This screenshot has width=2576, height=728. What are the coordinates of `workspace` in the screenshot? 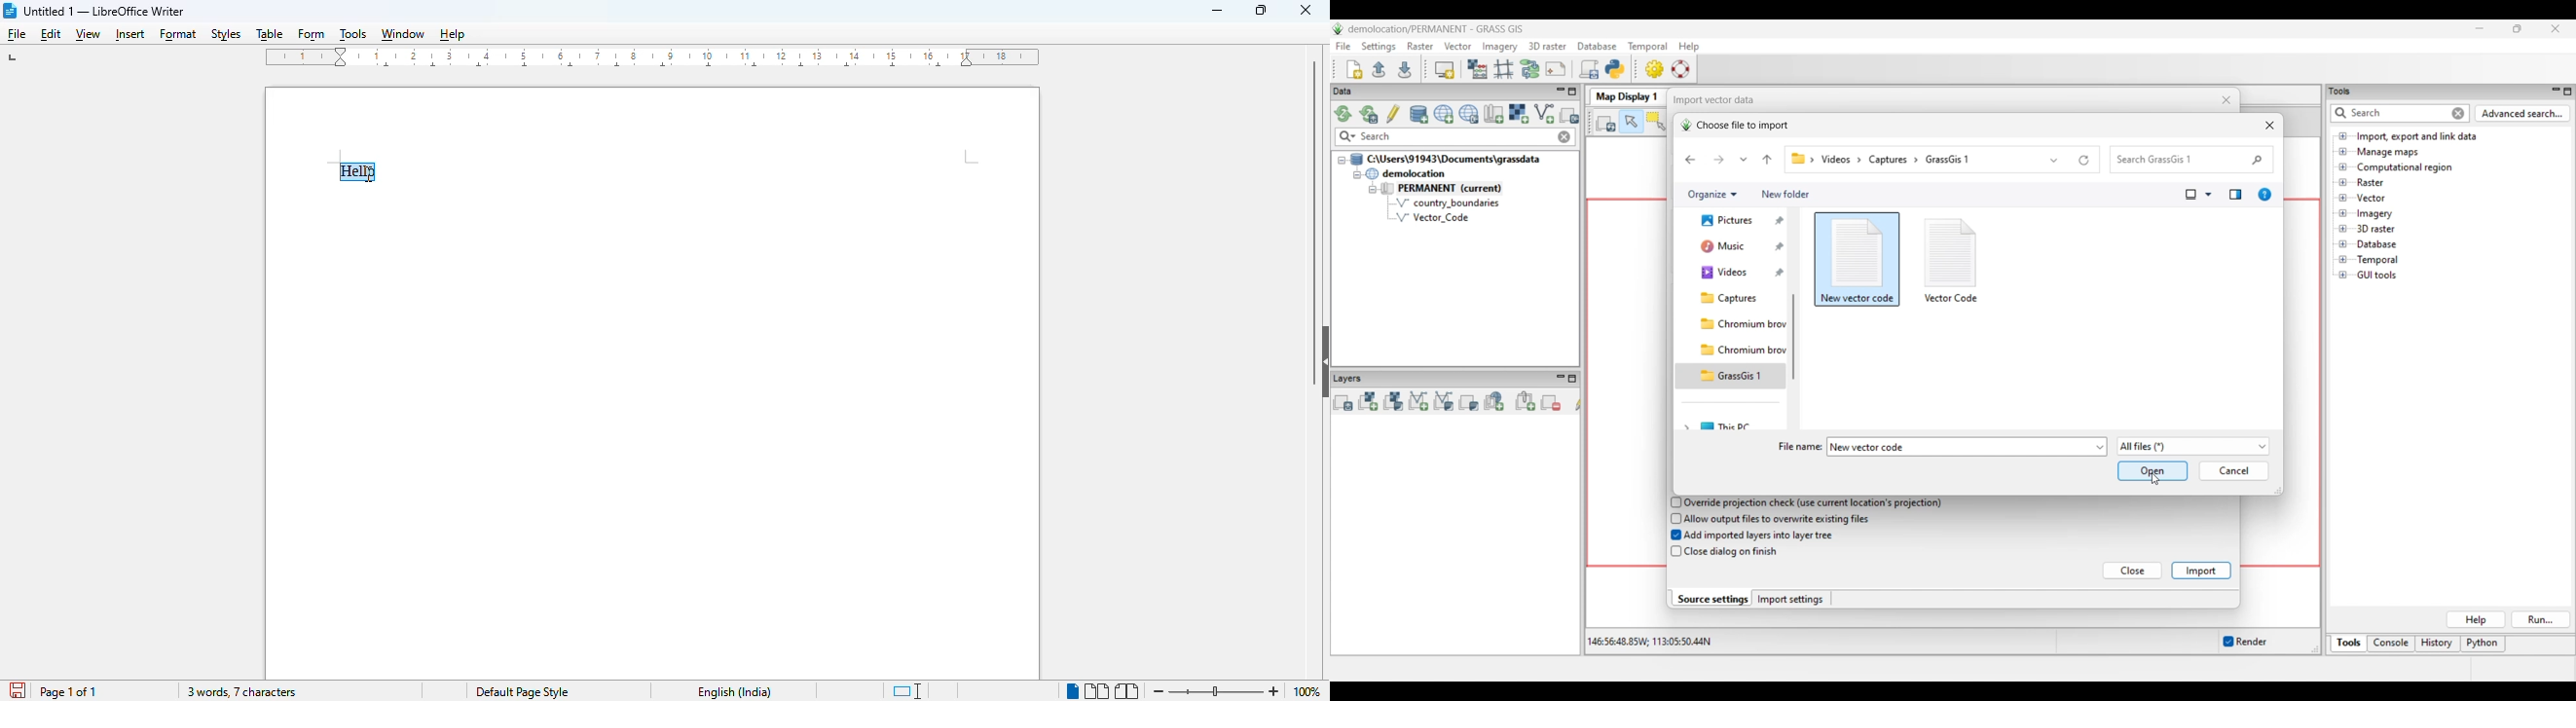 It's located at (654, 433).